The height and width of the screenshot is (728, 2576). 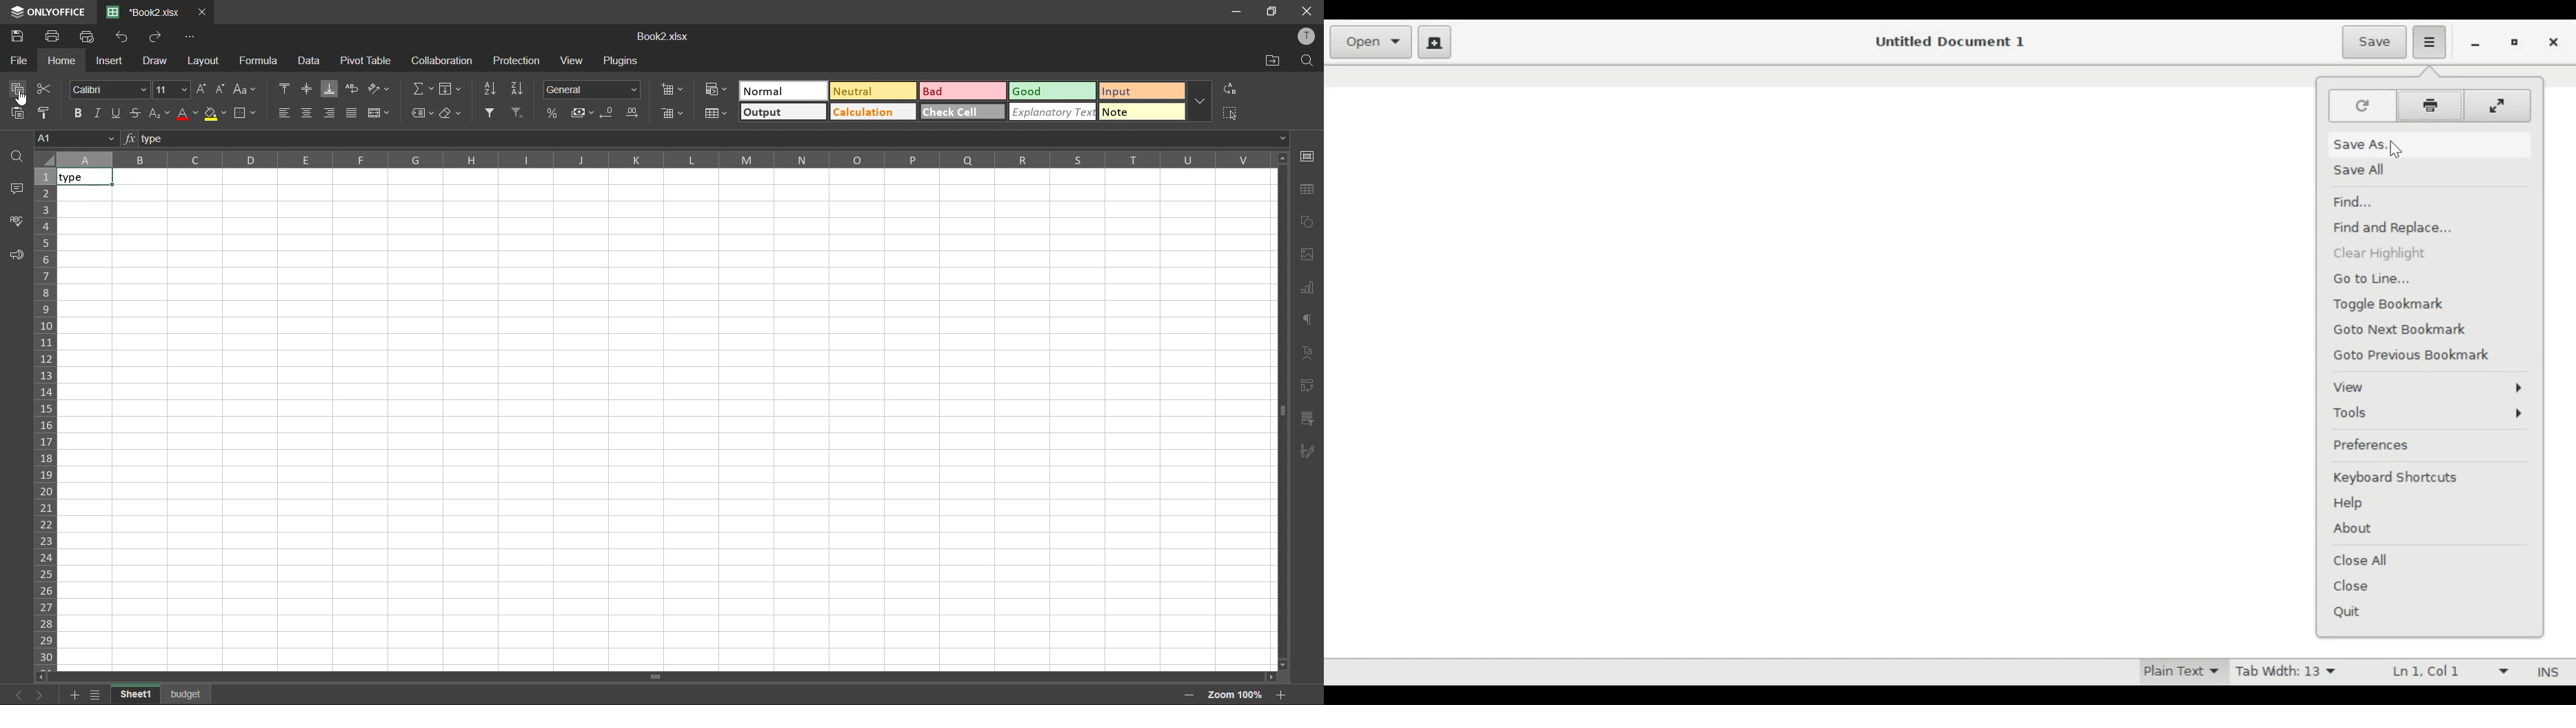 What do you see at coordinates (15, 222) in the screenshot?
I see `spellcheck` at bounding box center [15, 222].